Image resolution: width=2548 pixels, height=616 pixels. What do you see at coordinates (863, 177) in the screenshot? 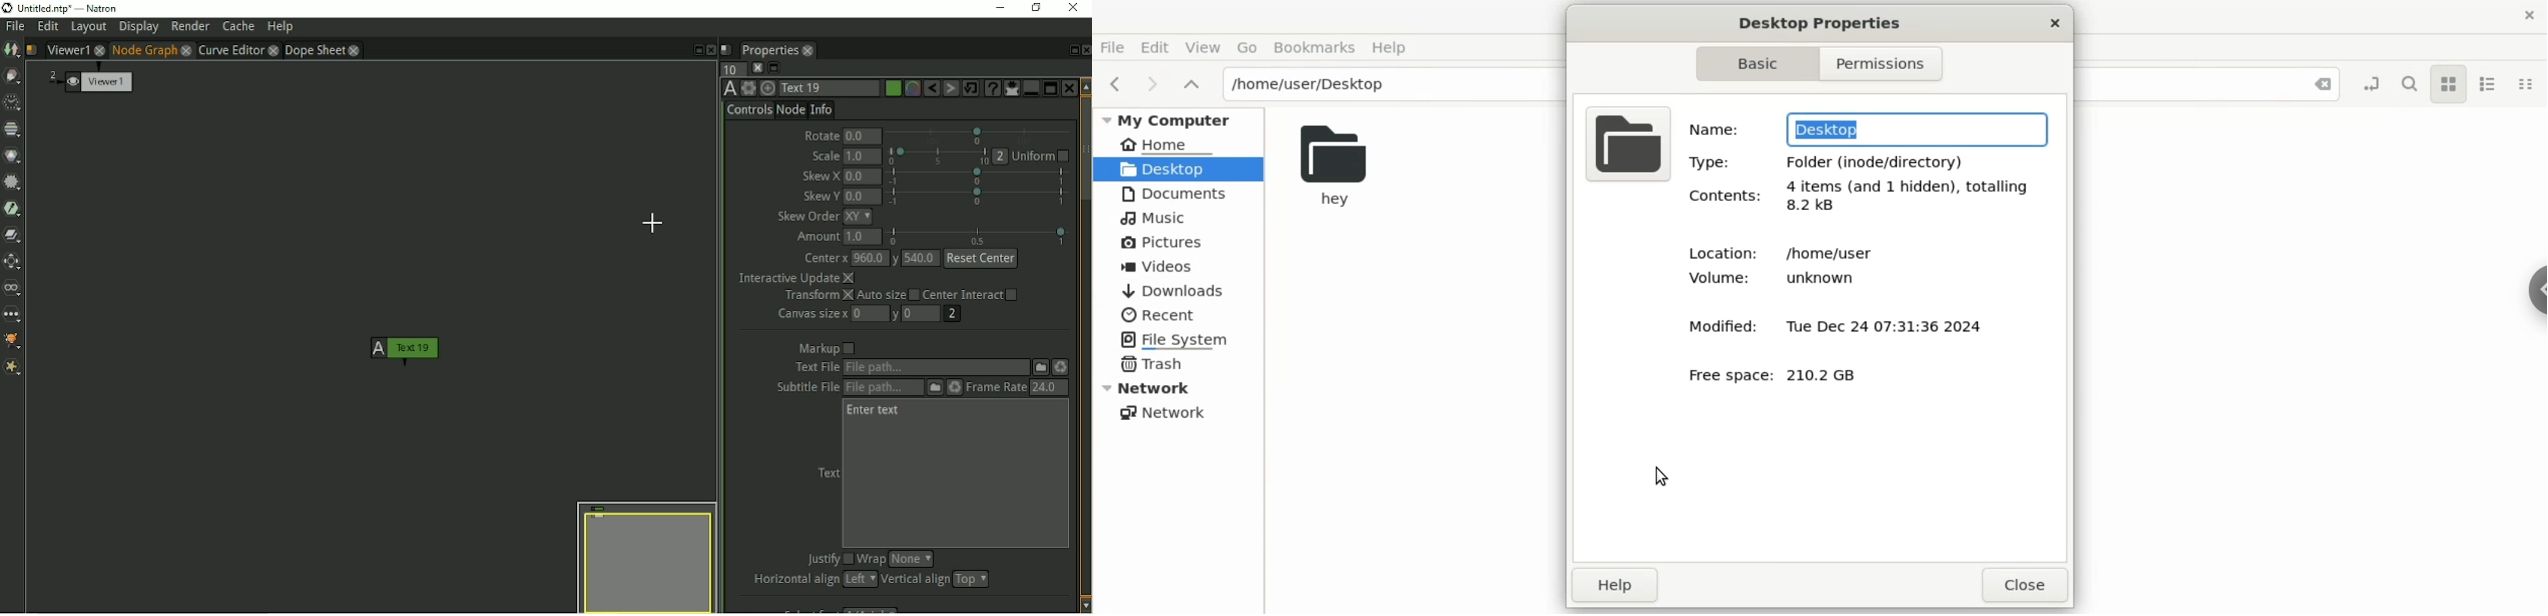
I see `0.0` at bounding box center [863, 177].